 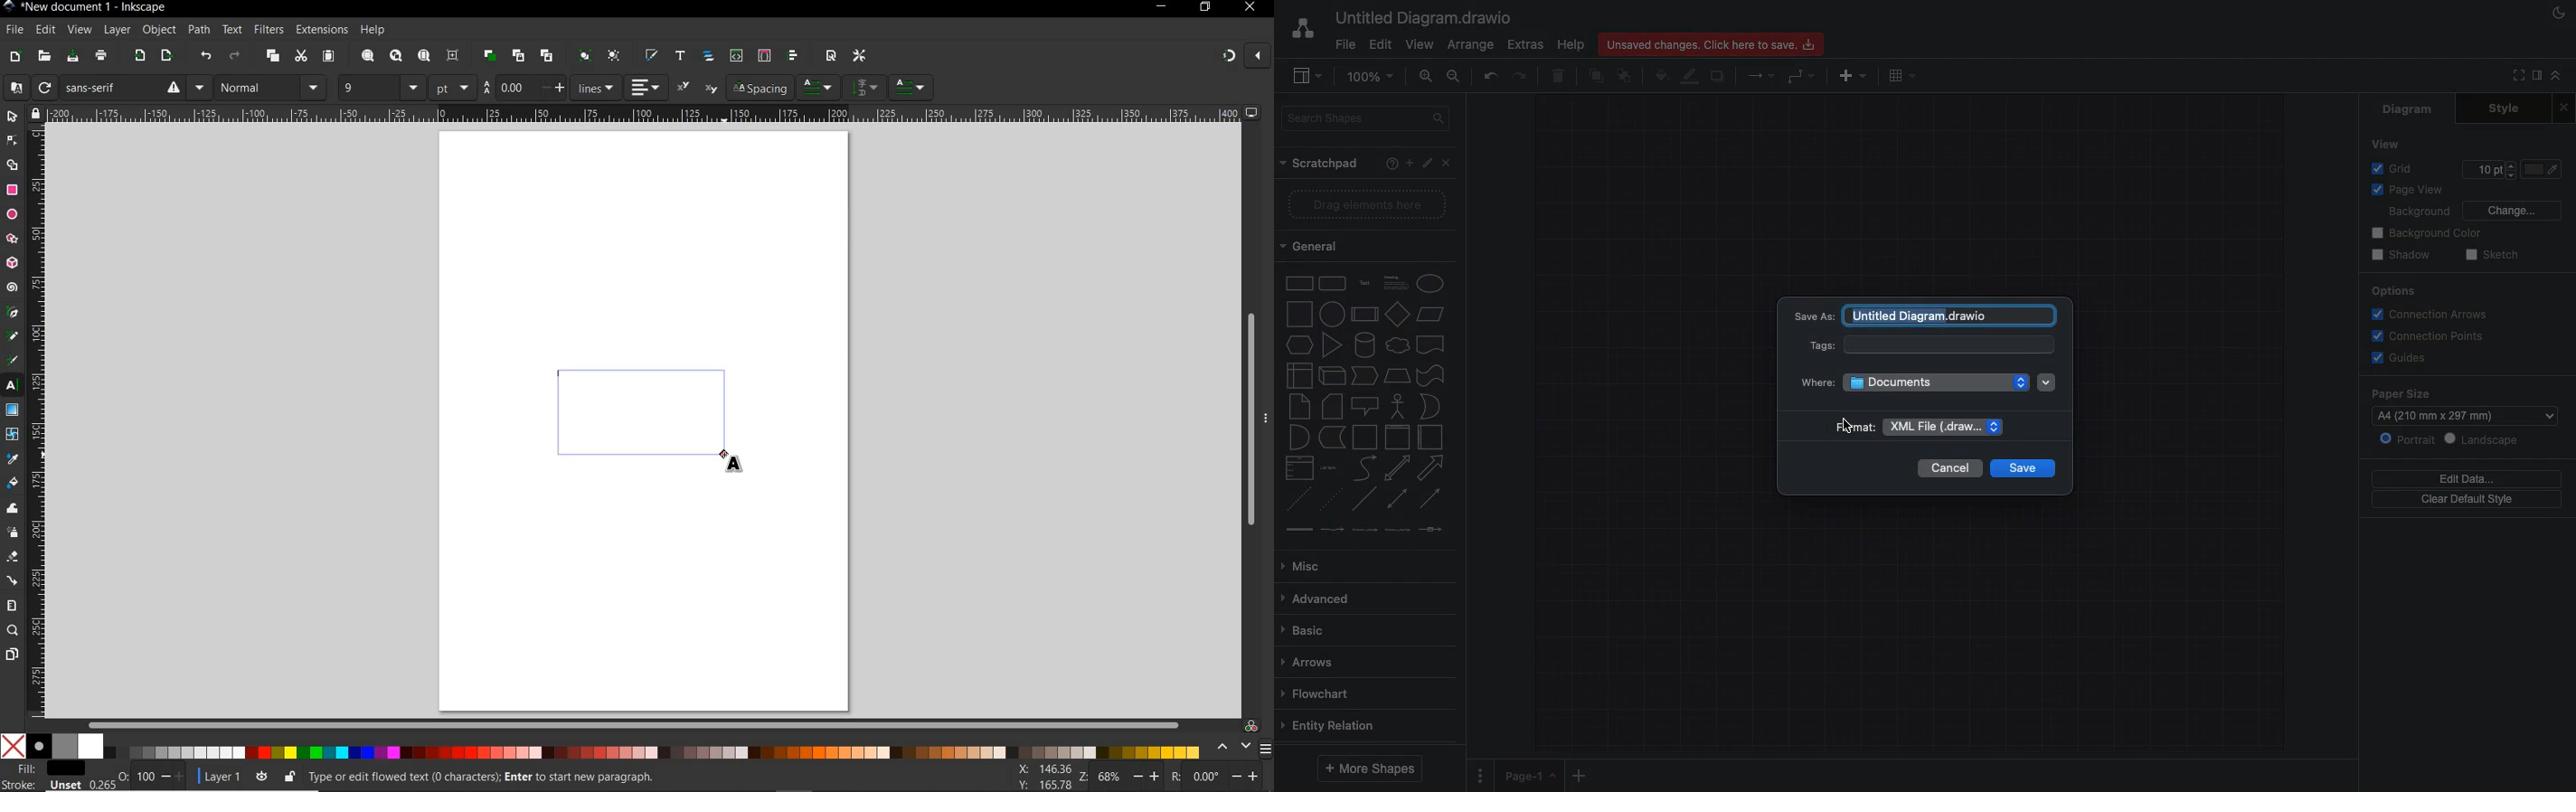 What do you see at coordinates (1311, 566) in the screenshot?
I see `Misc` at bounding box center [1311, 566].